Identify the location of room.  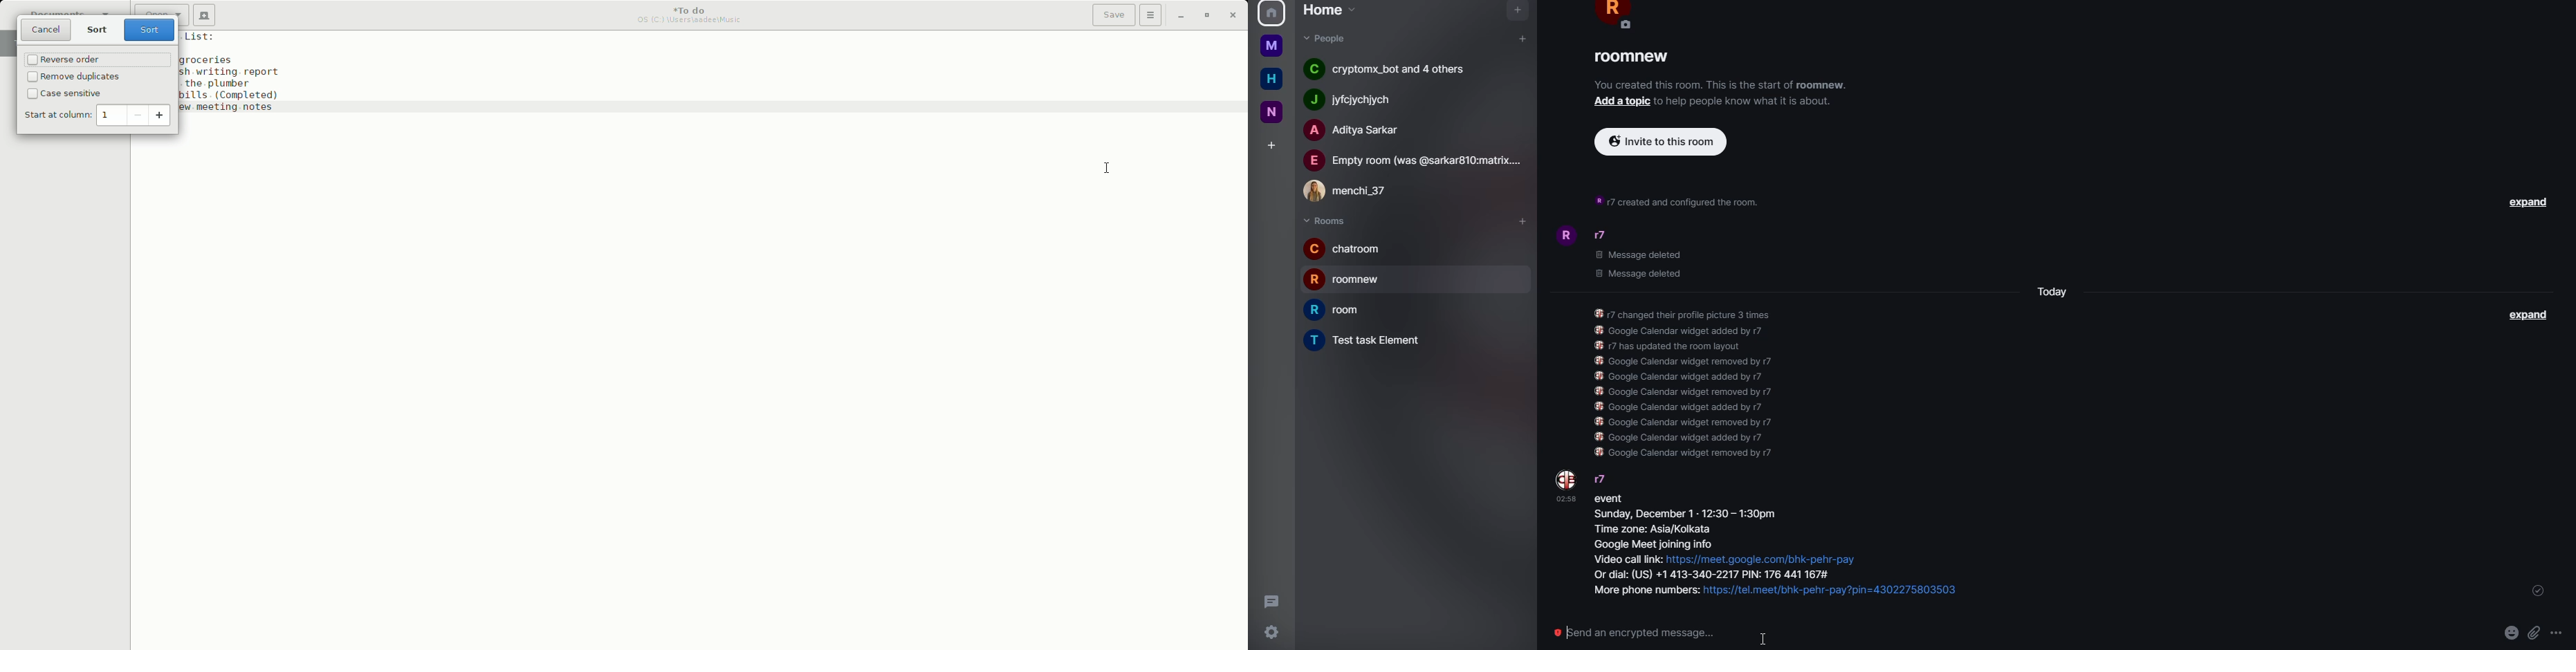
(1635, 58).